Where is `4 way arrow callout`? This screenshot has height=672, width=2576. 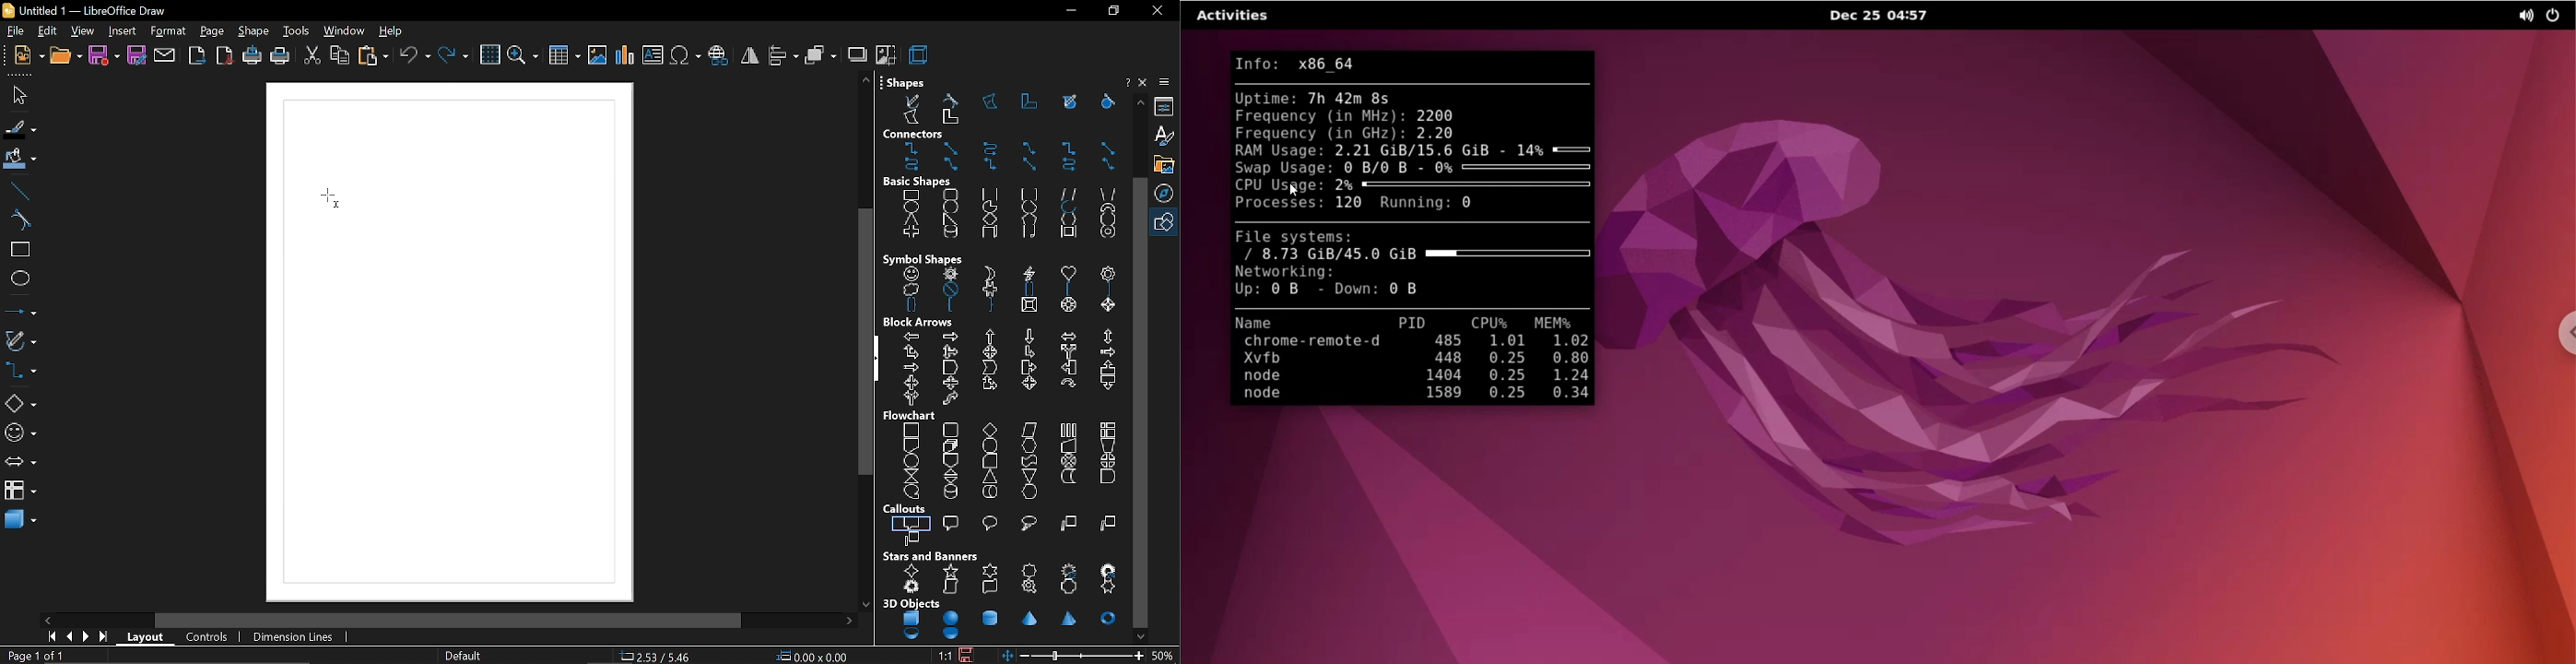 4 way arrow callout is located at coordinates (1028, 384).